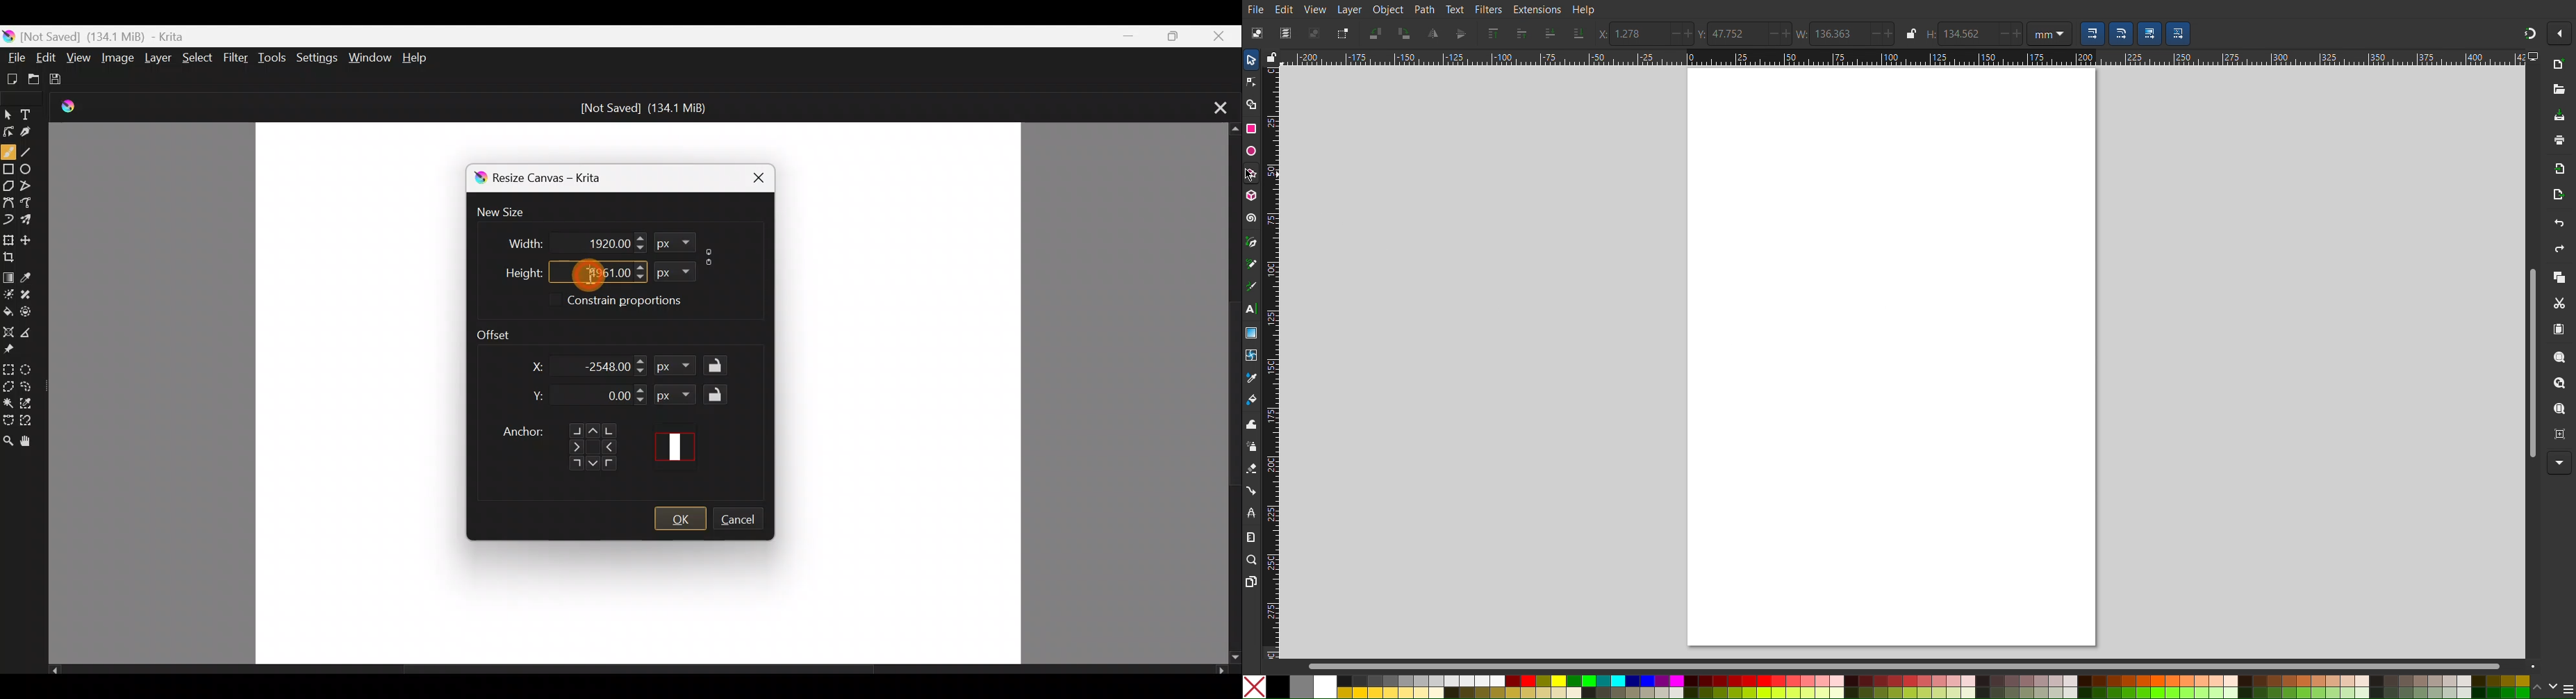 Image resolution: width=2576 pixels, height=700 pixels. What do you see at coordinates (274, 58) in the screenshot?
I see `Tools` at bounding box center [274, 58].